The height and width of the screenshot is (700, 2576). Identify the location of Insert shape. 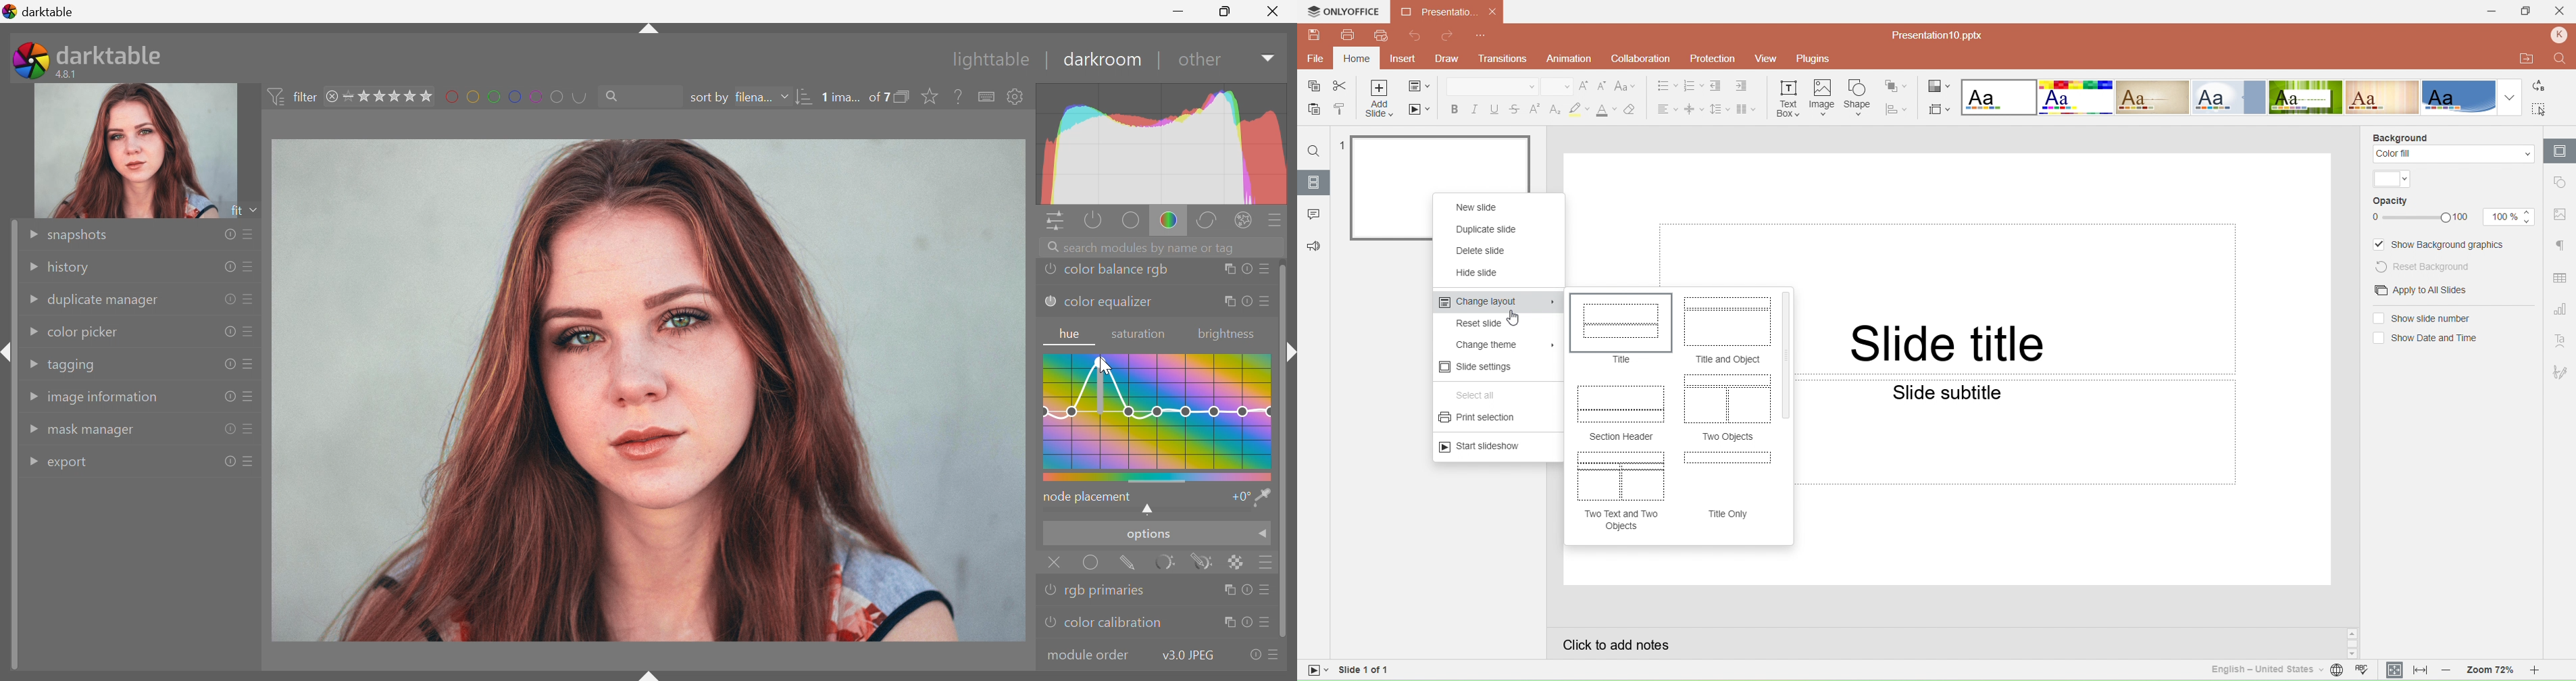
(1858, 97).